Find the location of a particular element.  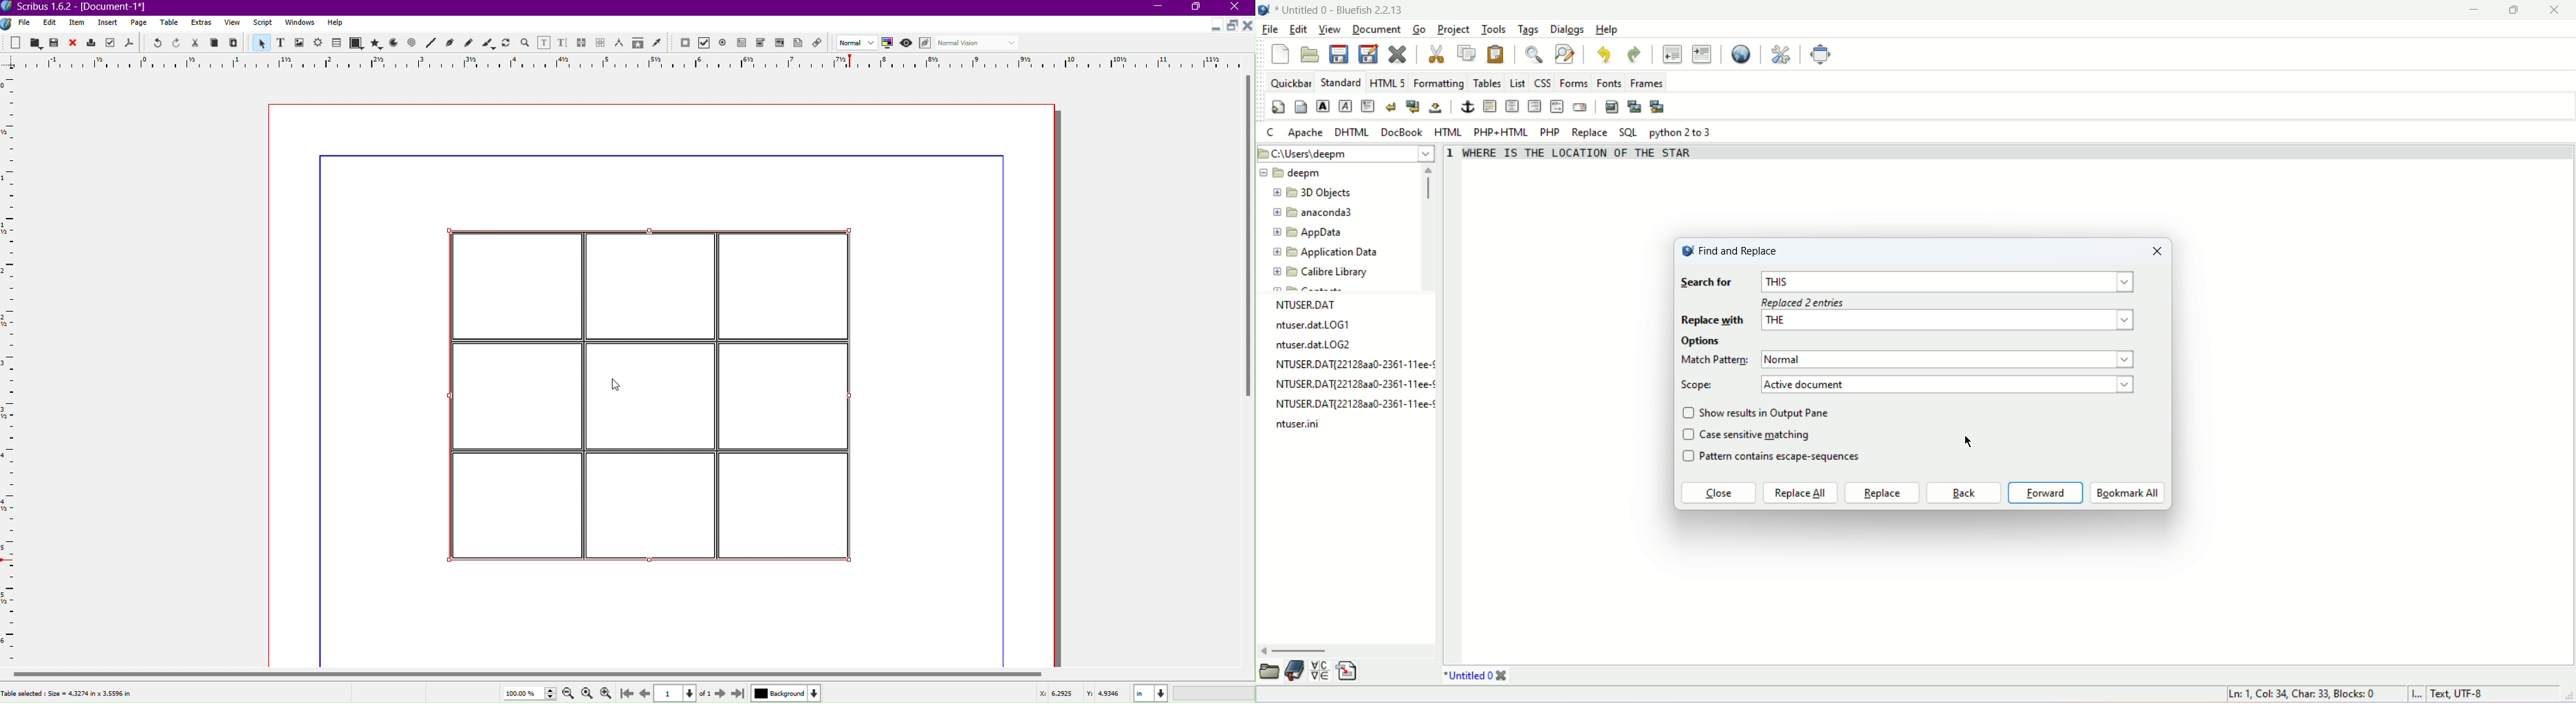

Save is located at coordinates (55, 42).